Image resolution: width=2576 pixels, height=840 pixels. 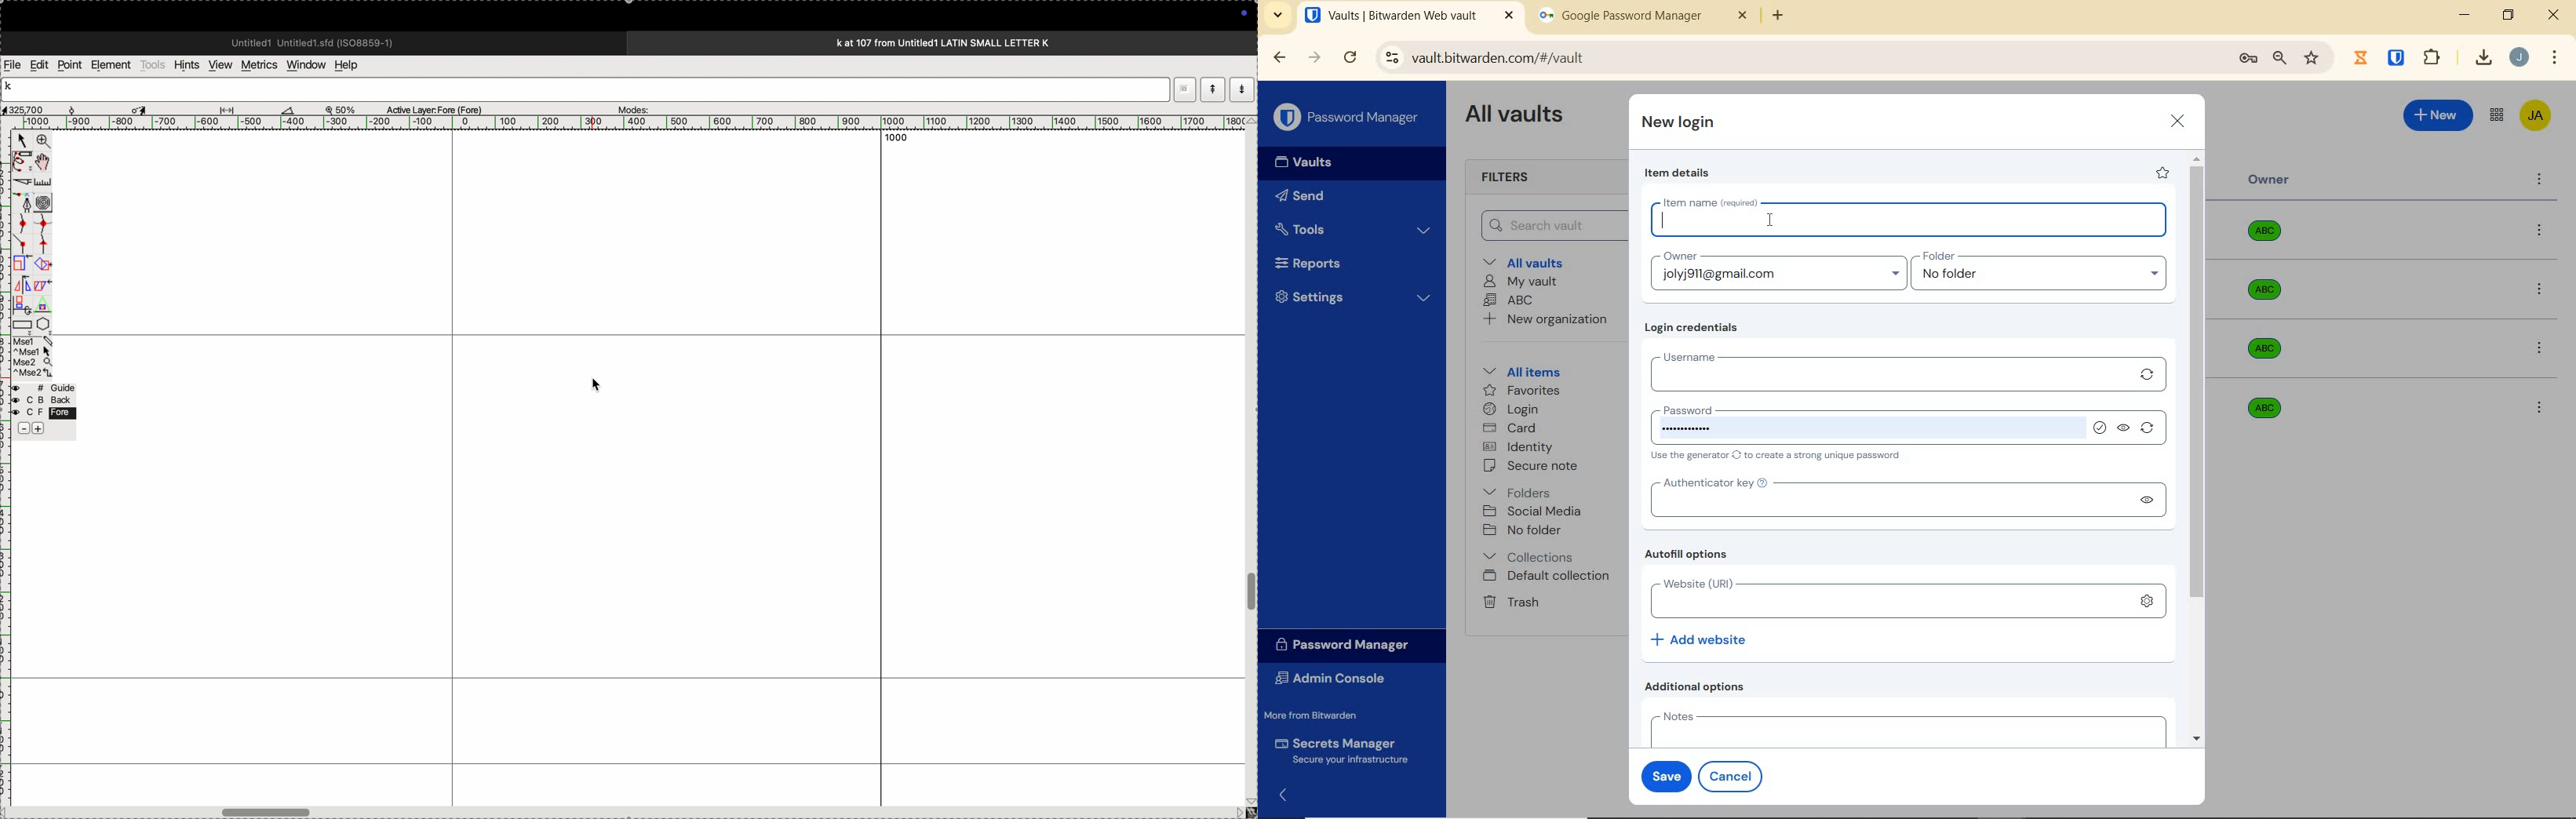 What do you see at coordinates (1531, 511) in the screenshot?
I see `Social media` at bounding box center [1531, 511].